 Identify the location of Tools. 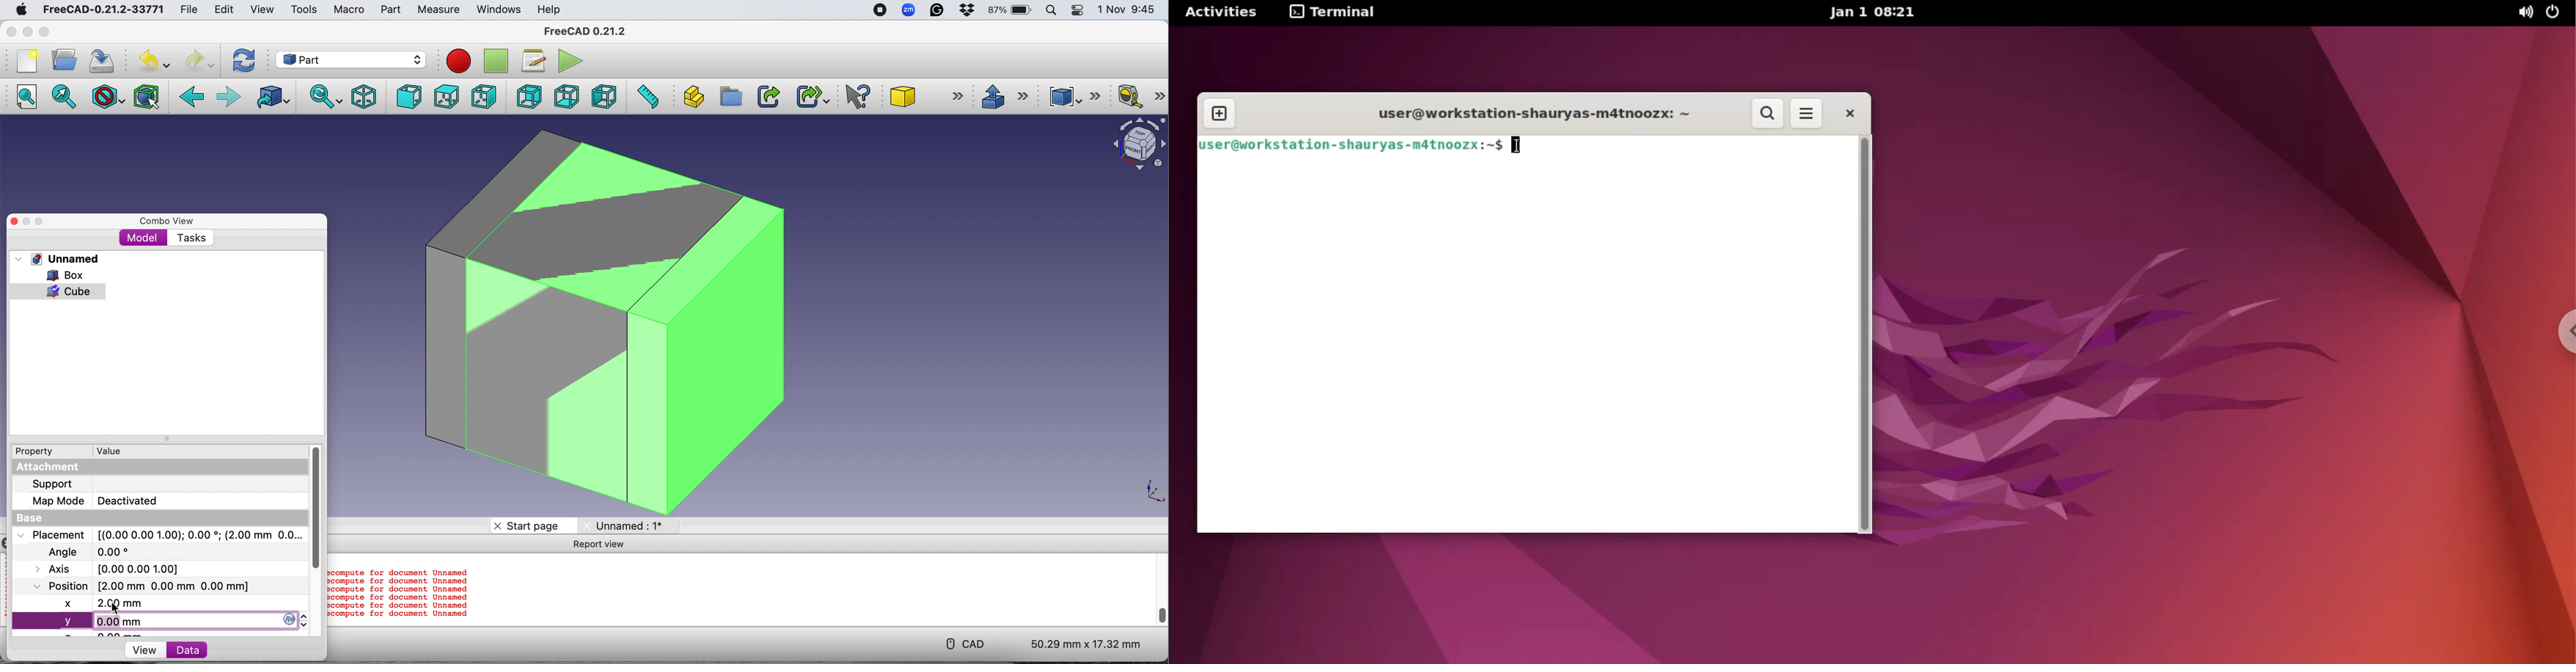
(303, 9).